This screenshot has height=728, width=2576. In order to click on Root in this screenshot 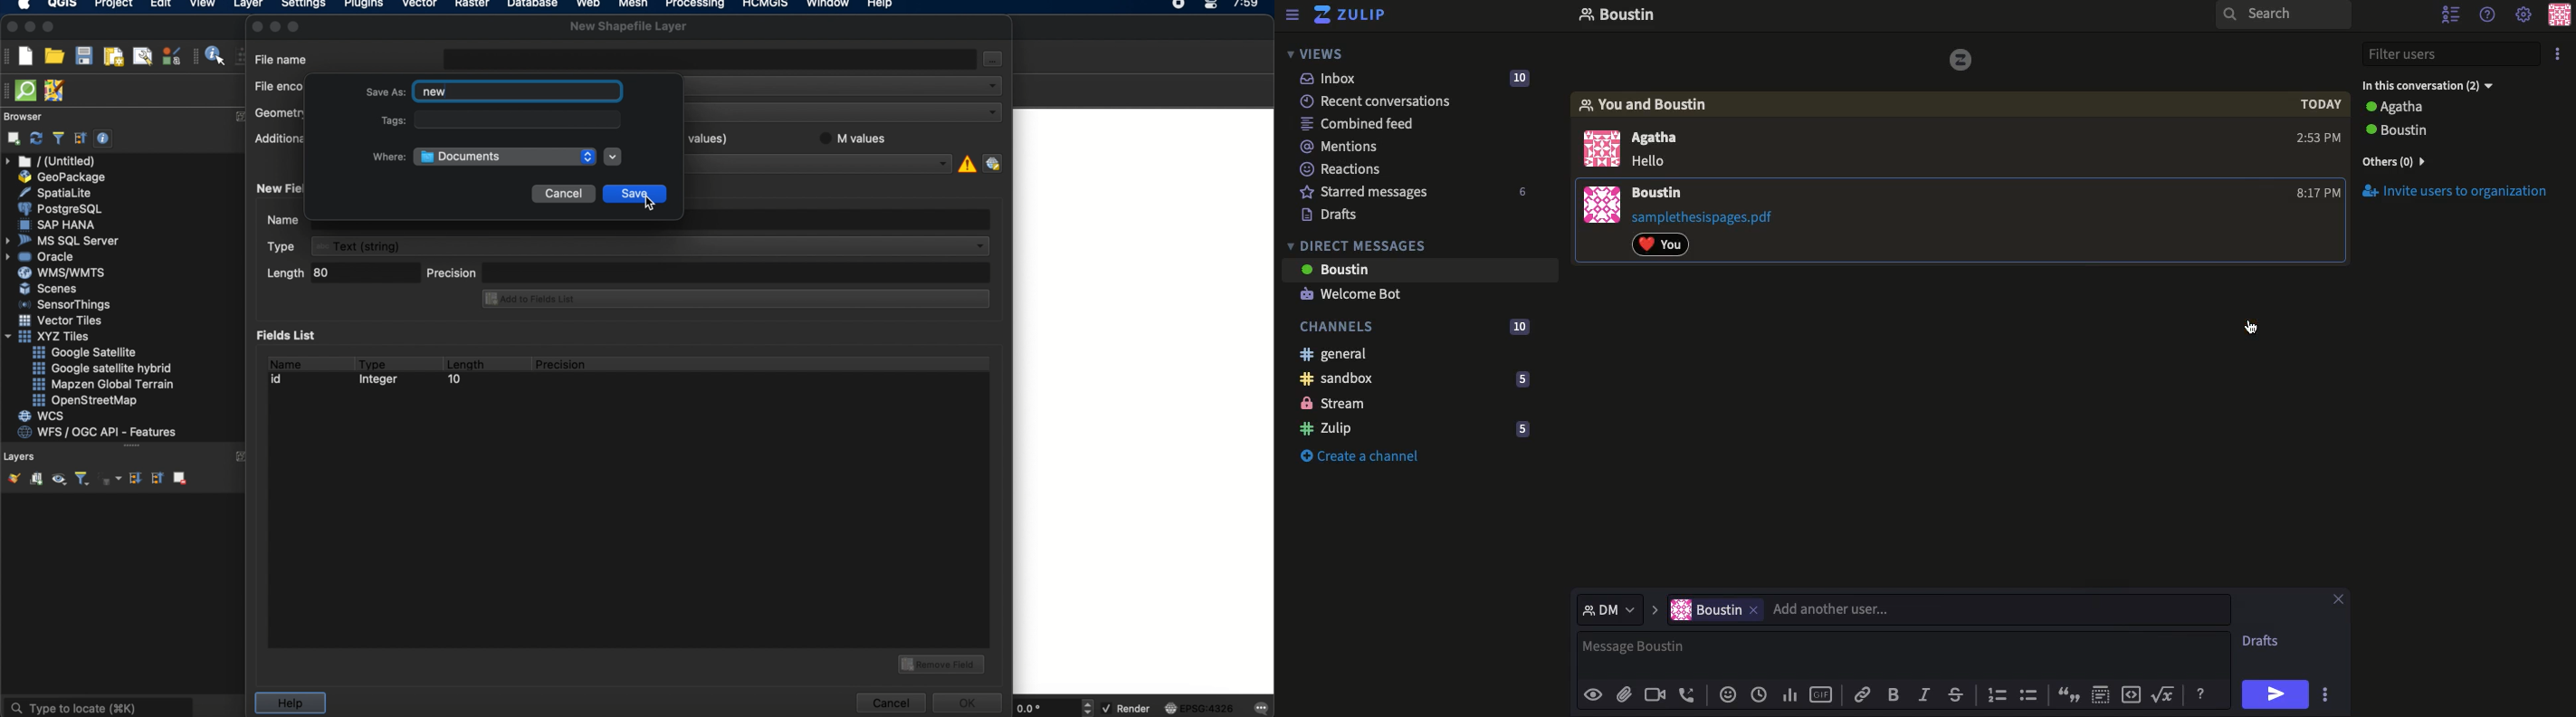, I will do `click(2164, 694)`.